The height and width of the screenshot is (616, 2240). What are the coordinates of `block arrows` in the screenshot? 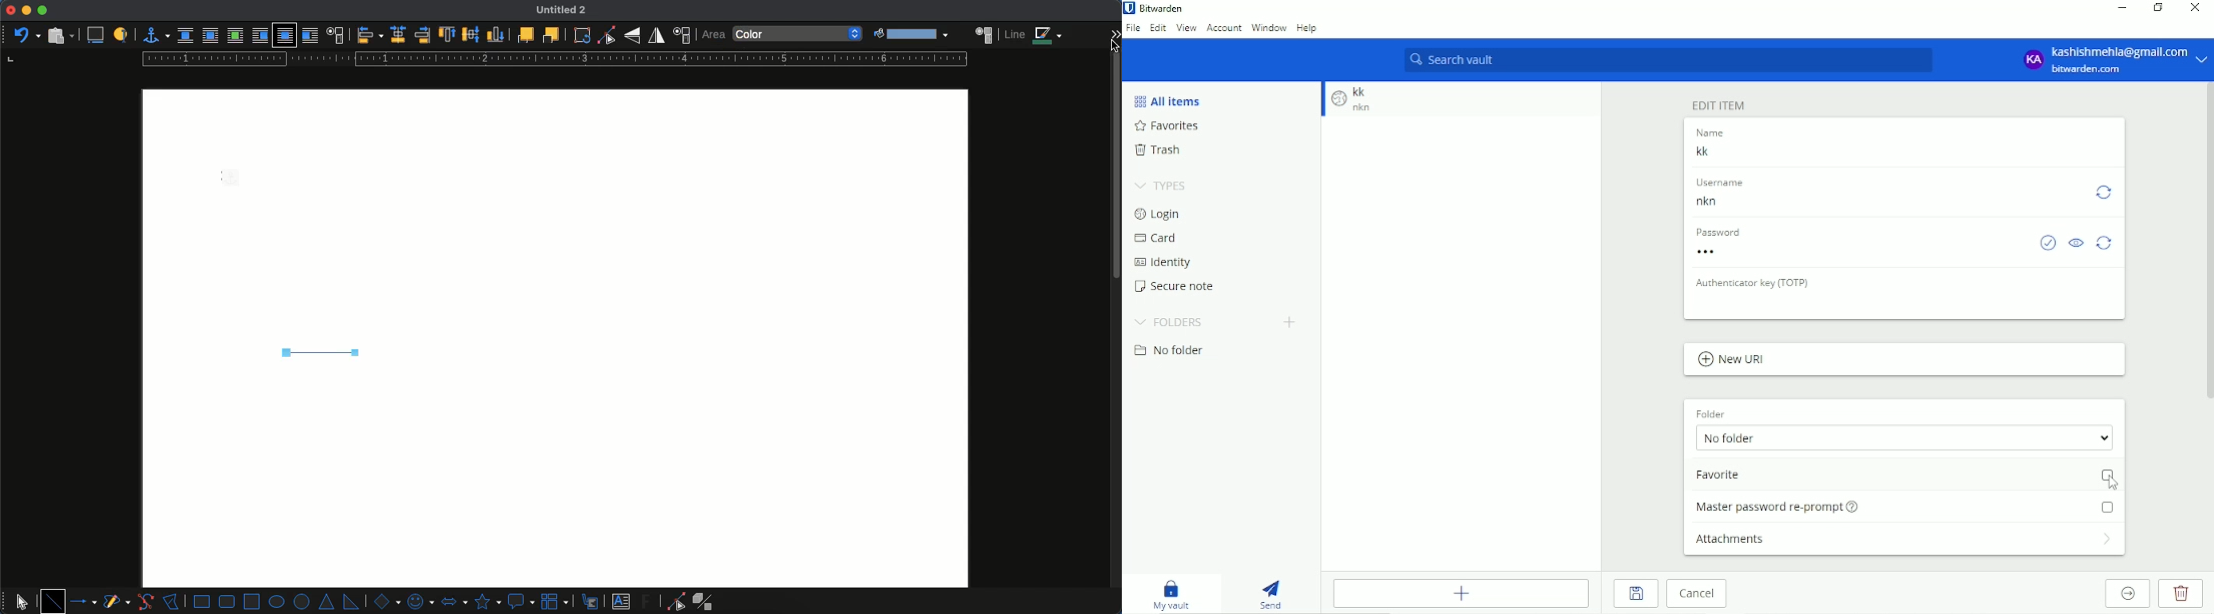 It's located at (453, 600).